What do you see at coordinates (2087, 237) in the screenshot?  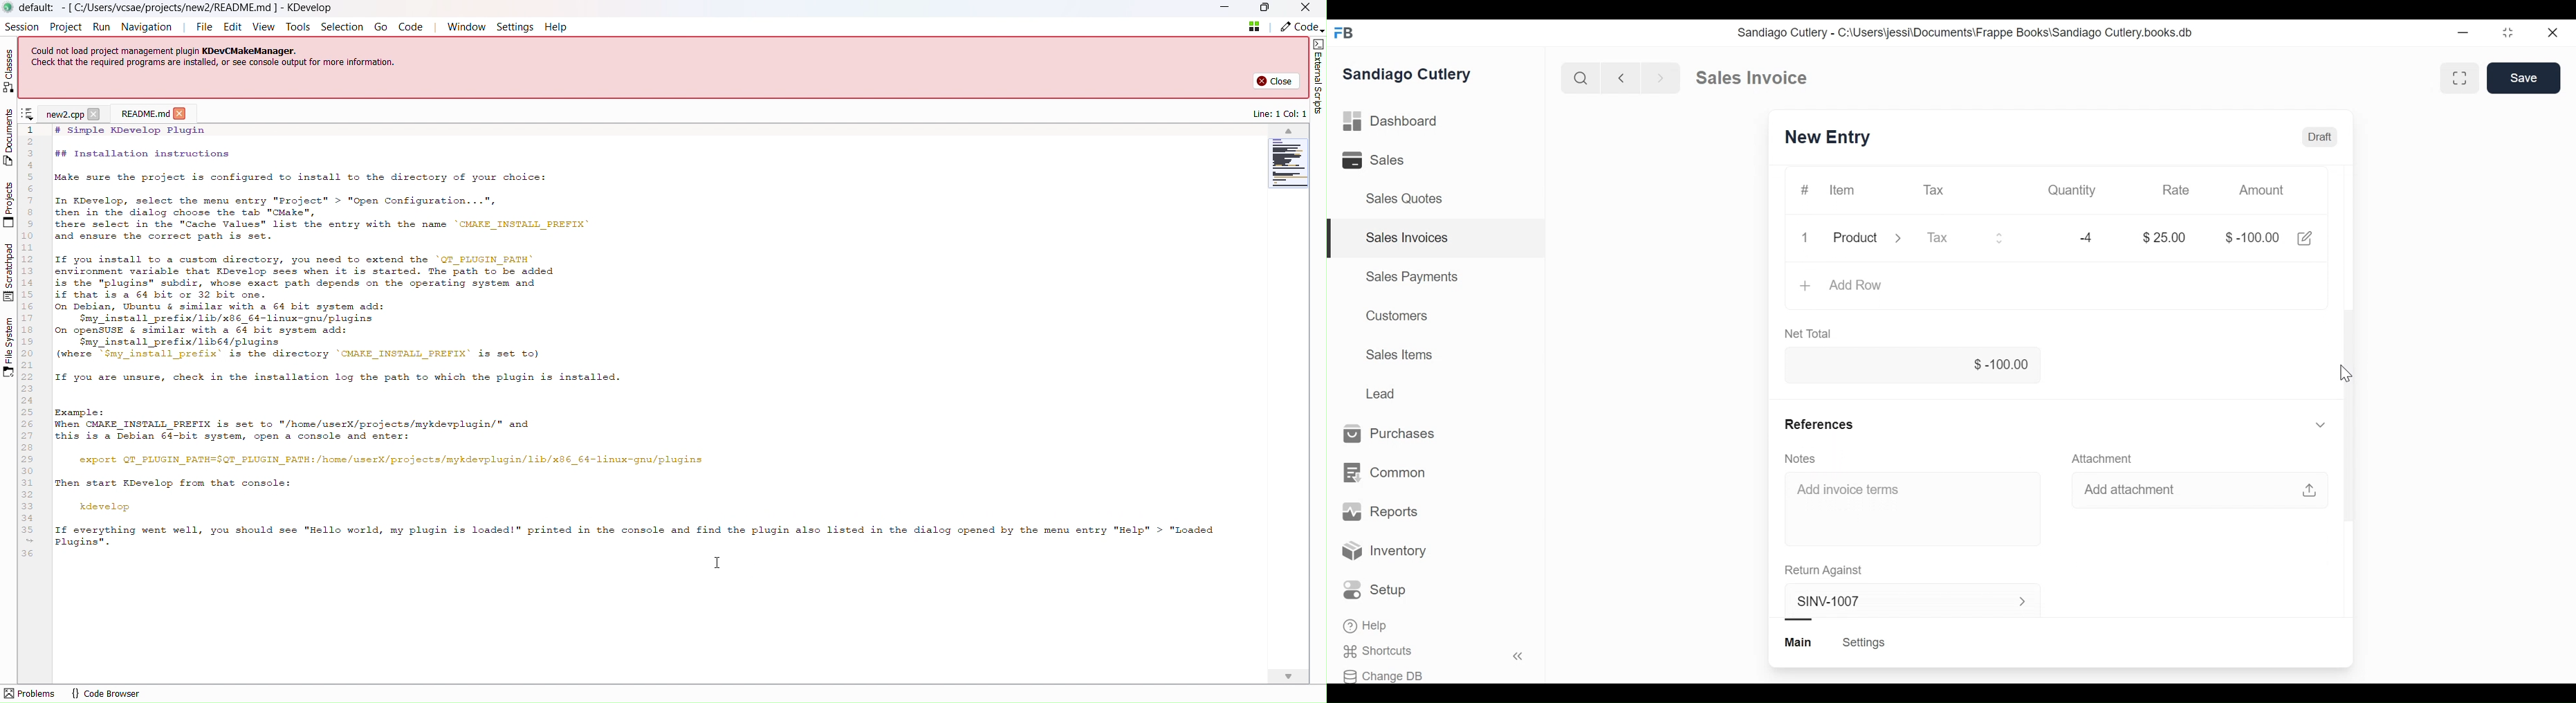 I see `-4` at bounding box center [2087, 237].